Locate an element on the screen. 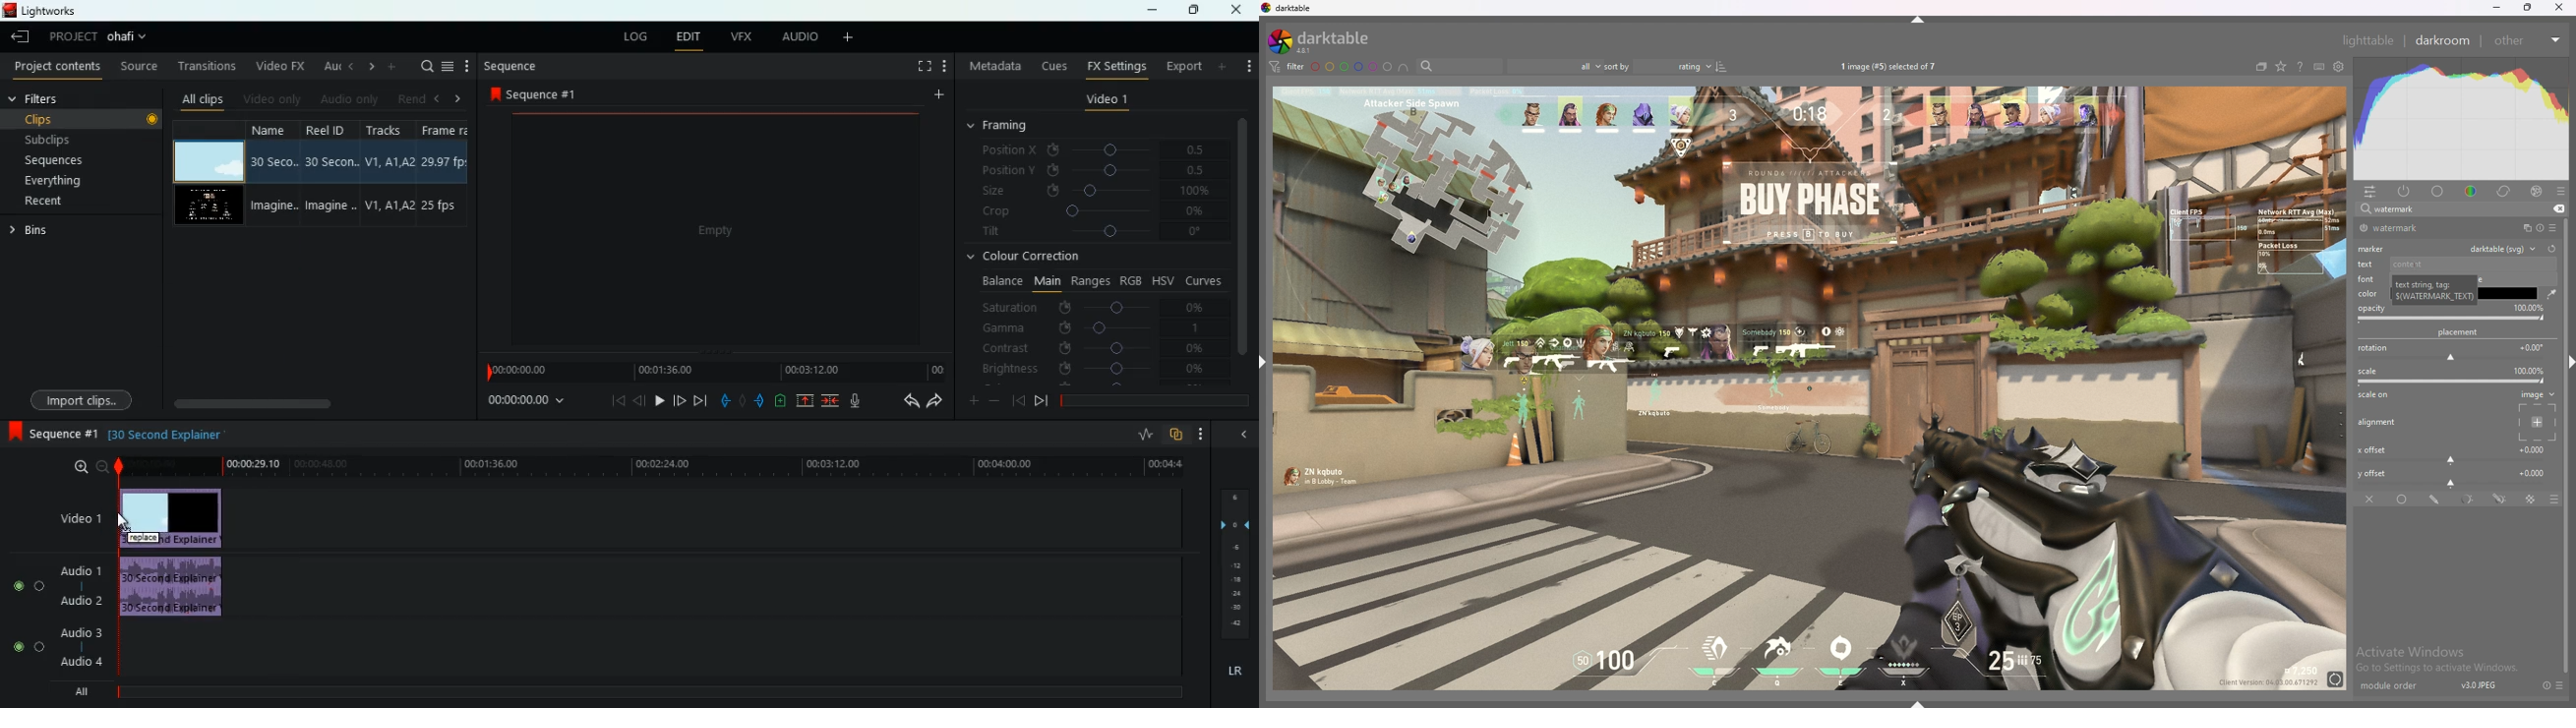  framing is located at coordinates (1009, 127).